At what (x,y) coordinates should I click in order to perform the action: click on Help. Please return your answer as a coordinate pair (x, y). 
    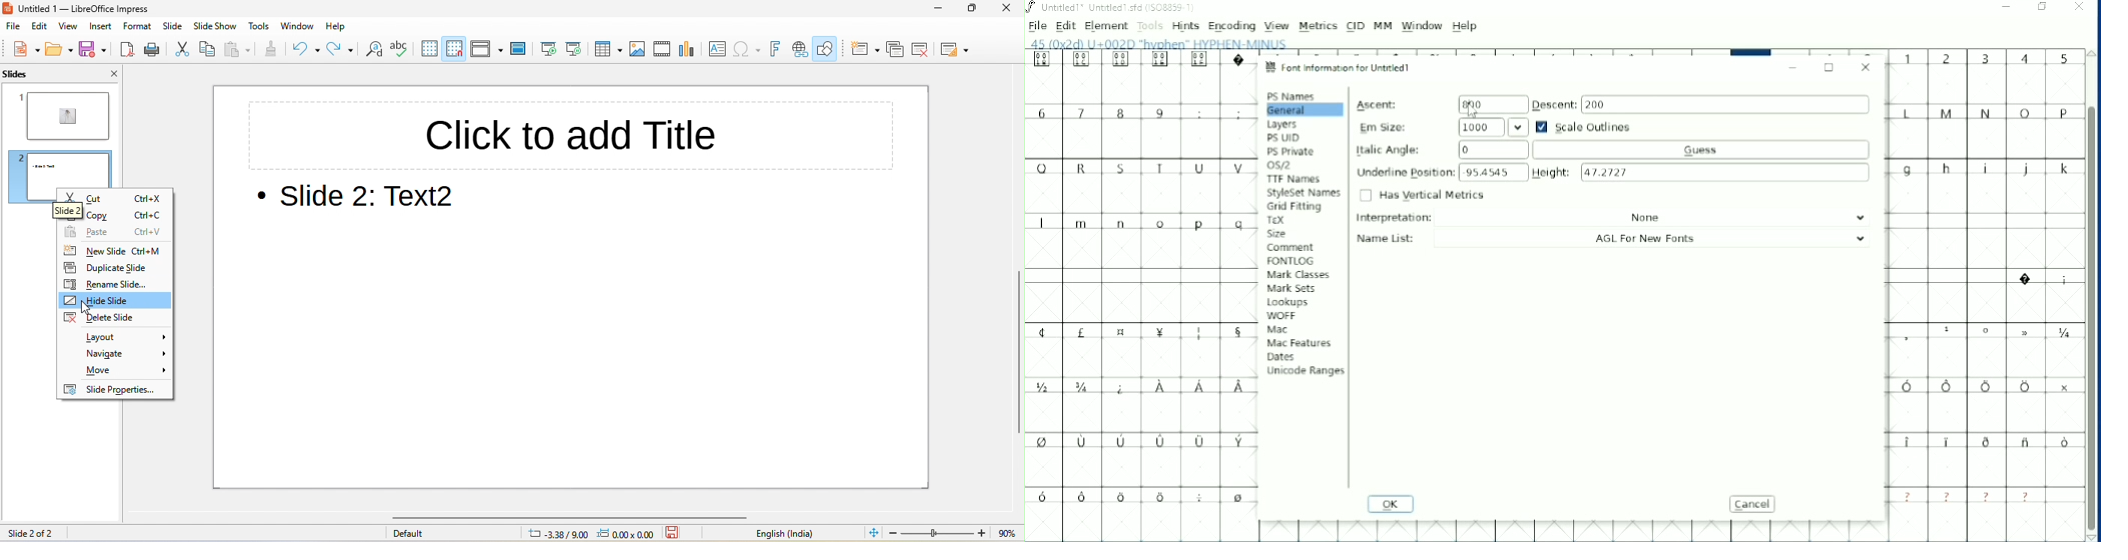
    Looking at the image, I should click on (1466, 26).